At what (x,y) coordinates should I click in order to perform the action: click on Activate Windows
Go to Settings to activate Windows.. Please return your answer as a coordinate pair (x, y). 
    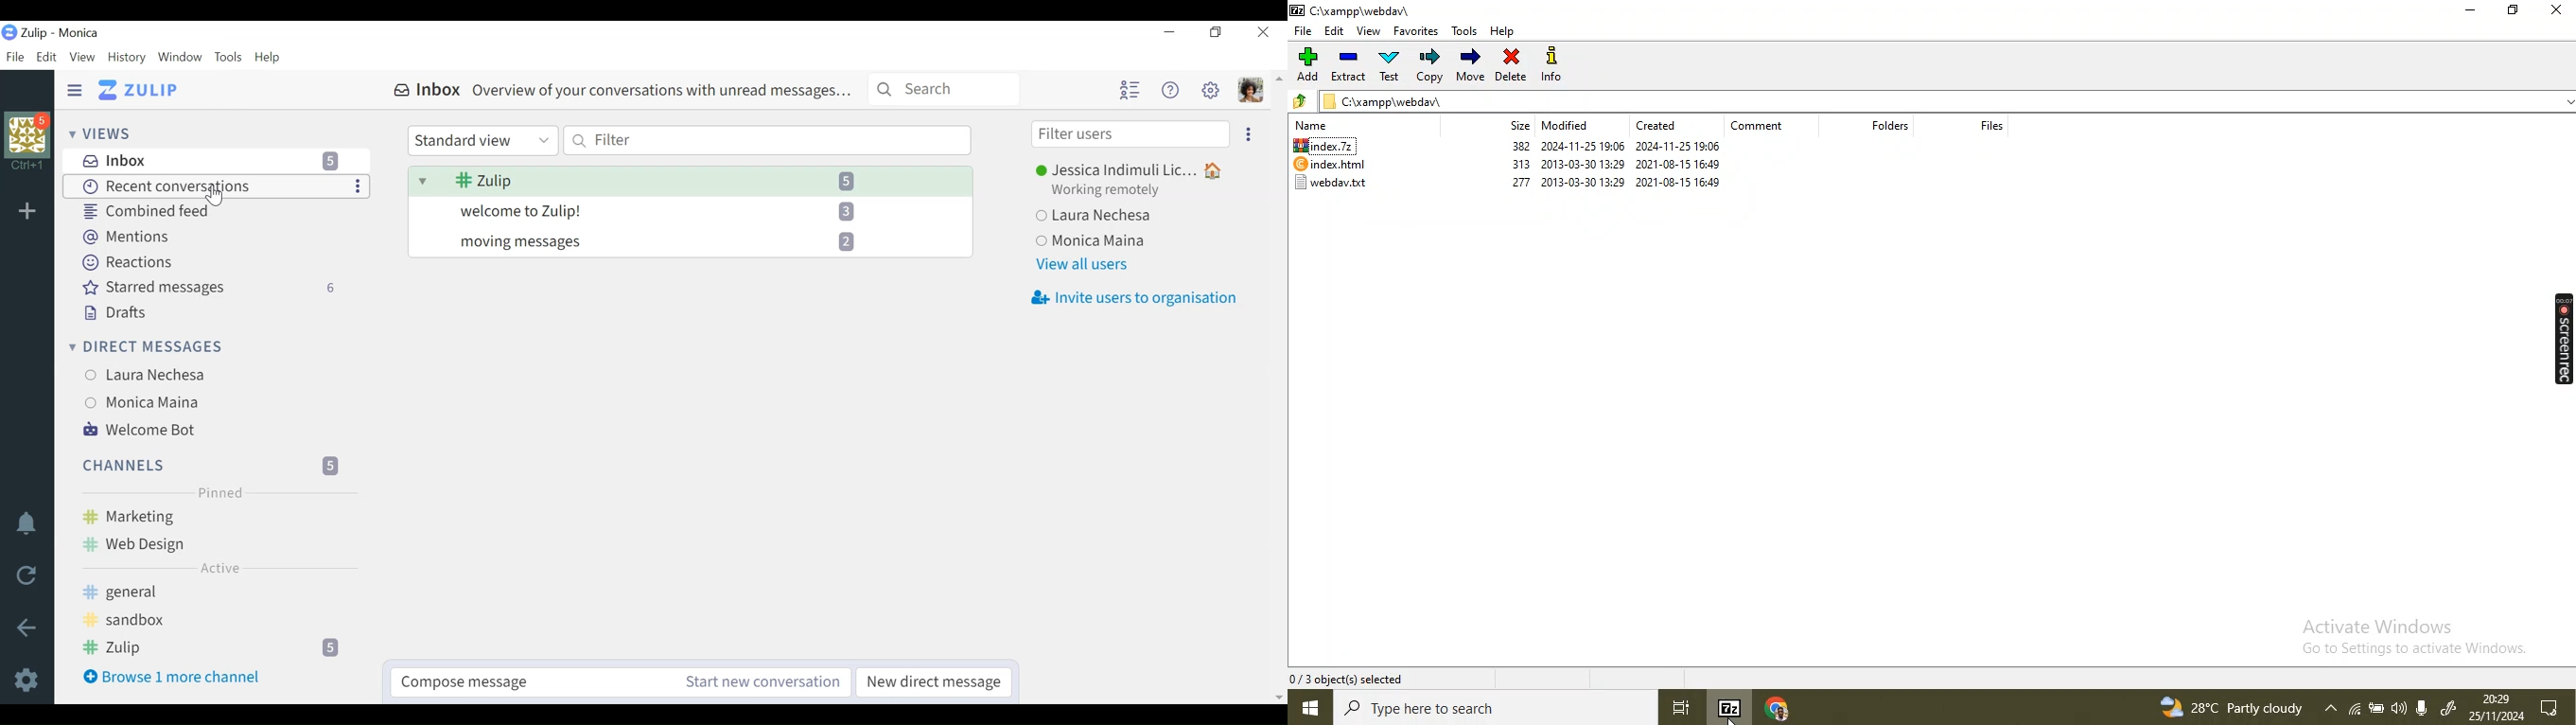
    Looking at the image, I should click on (2419, 640).